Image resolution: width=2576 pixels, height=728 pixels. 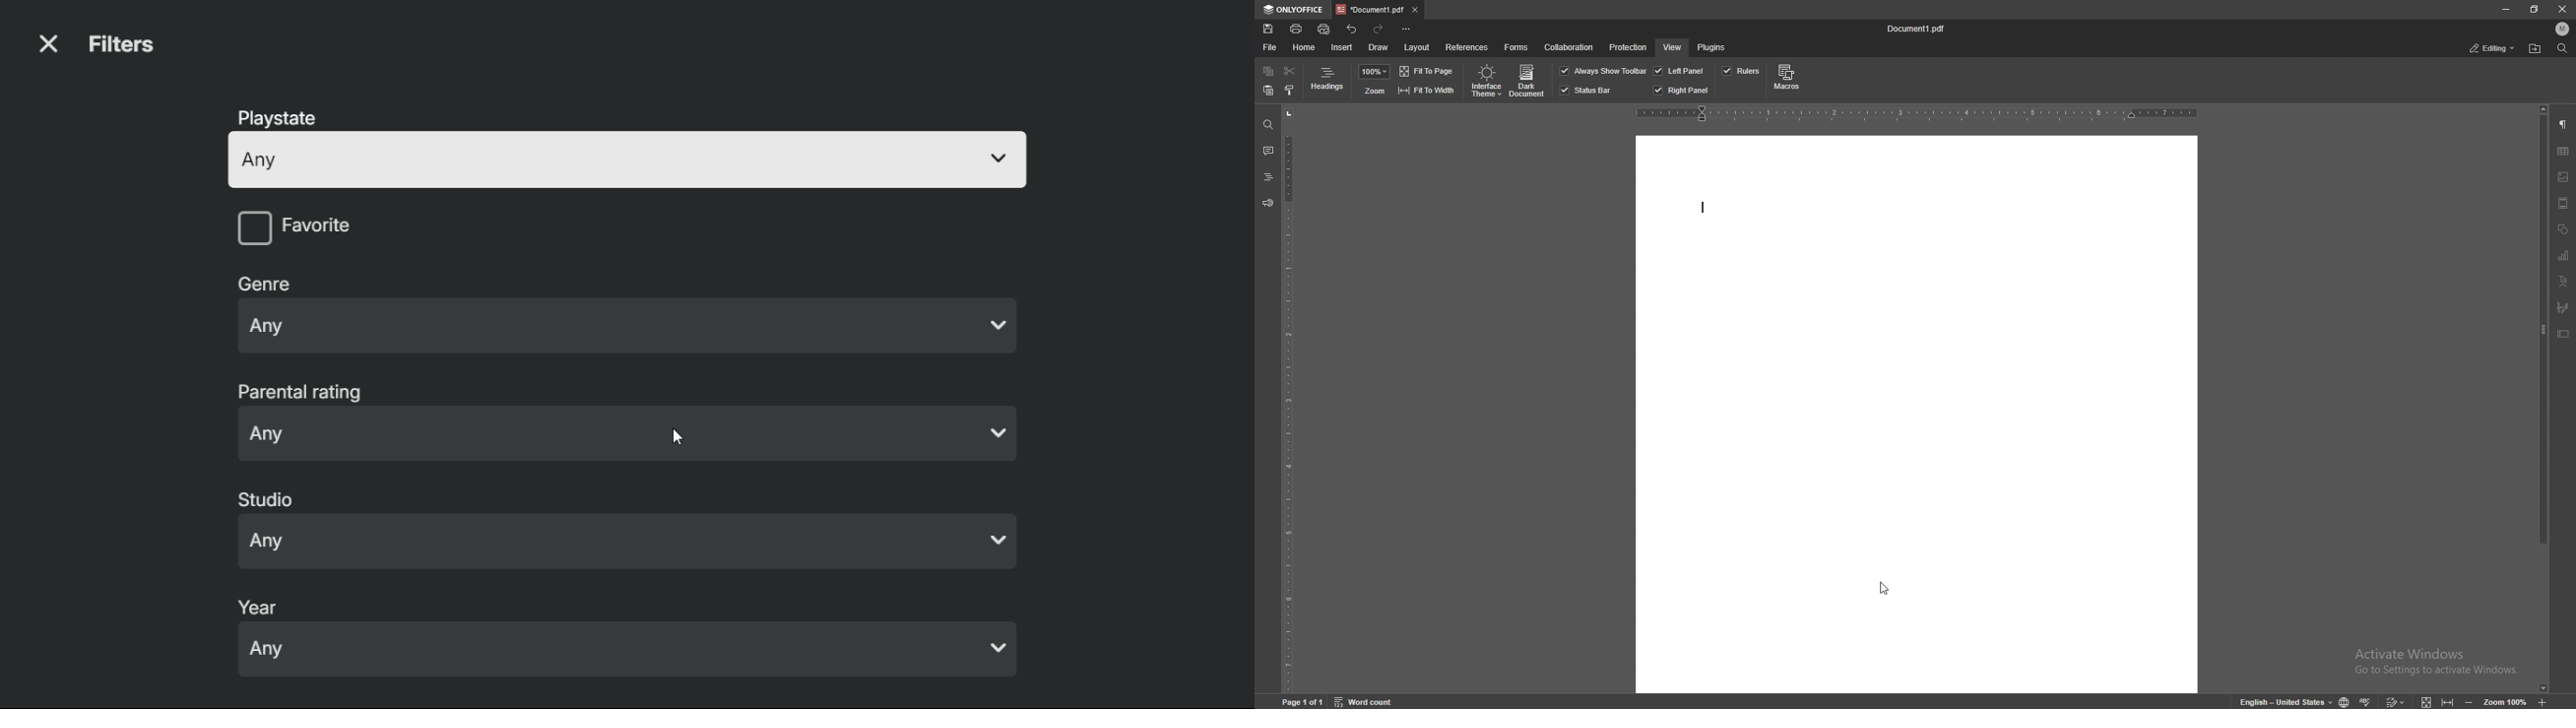 What do you see at coordinates (1268, 151) in the screenshot?
I see `comment` at bounding box center [1268, 151].